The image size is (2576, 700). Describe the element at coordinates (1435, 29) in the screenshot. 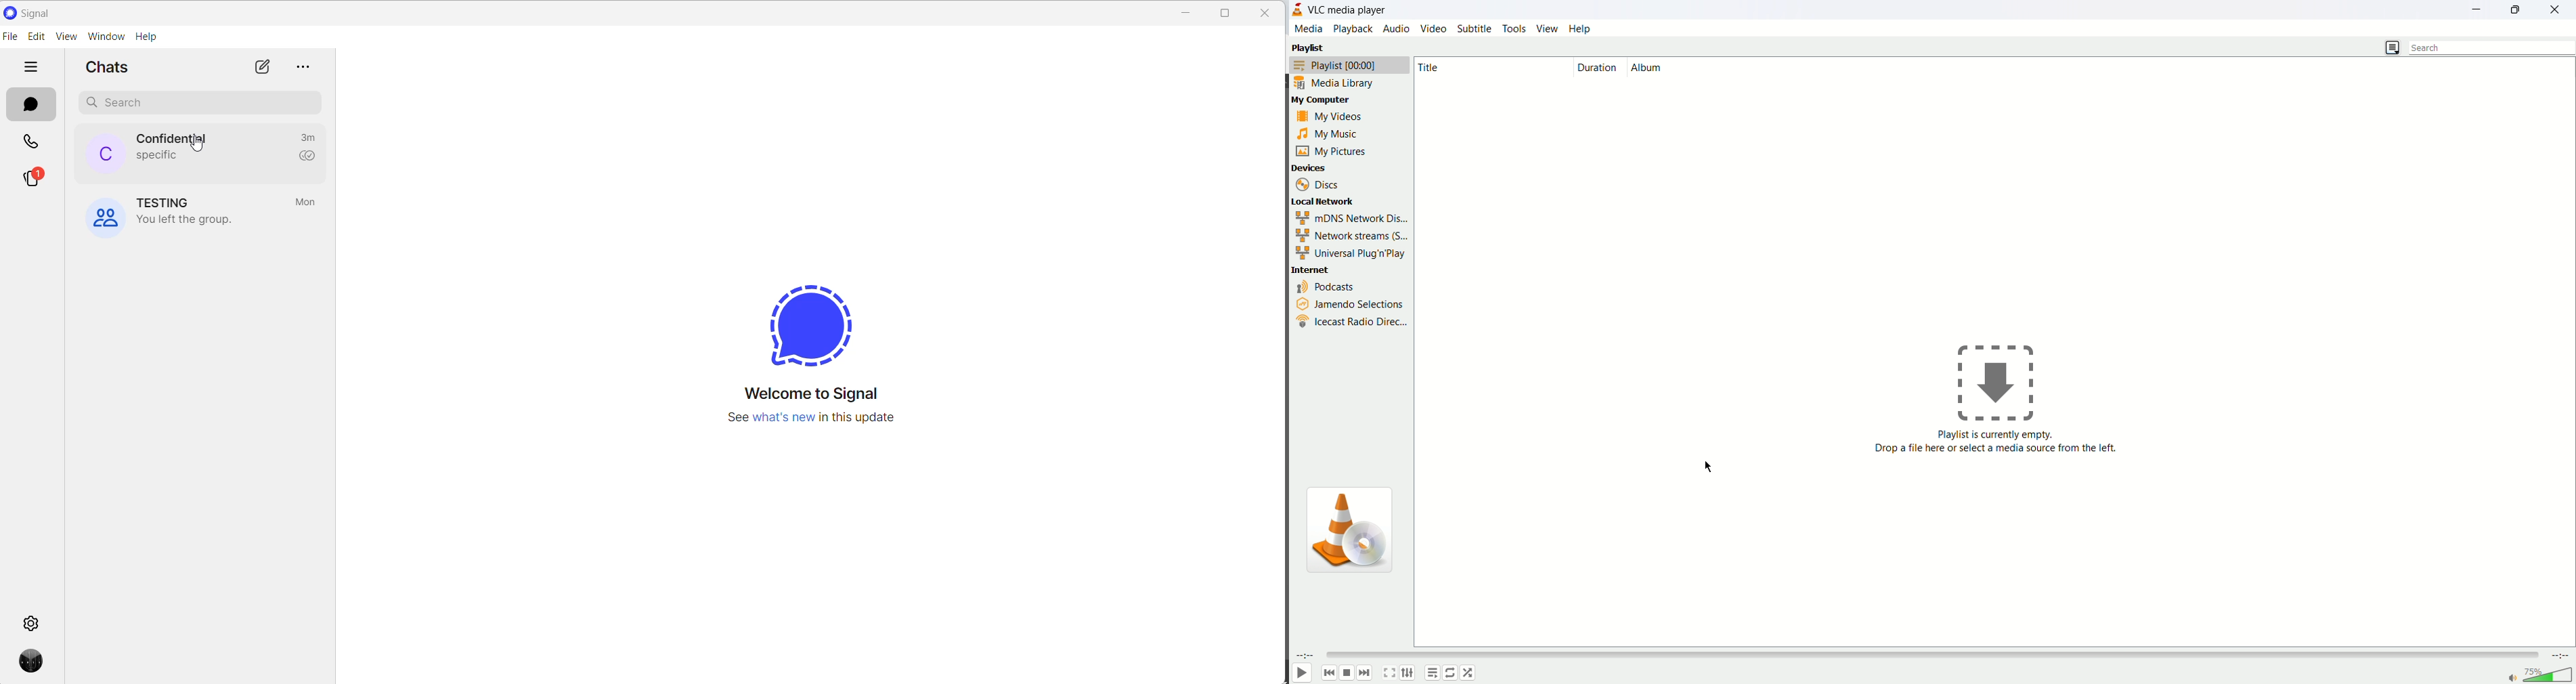

I see `video` at that location.